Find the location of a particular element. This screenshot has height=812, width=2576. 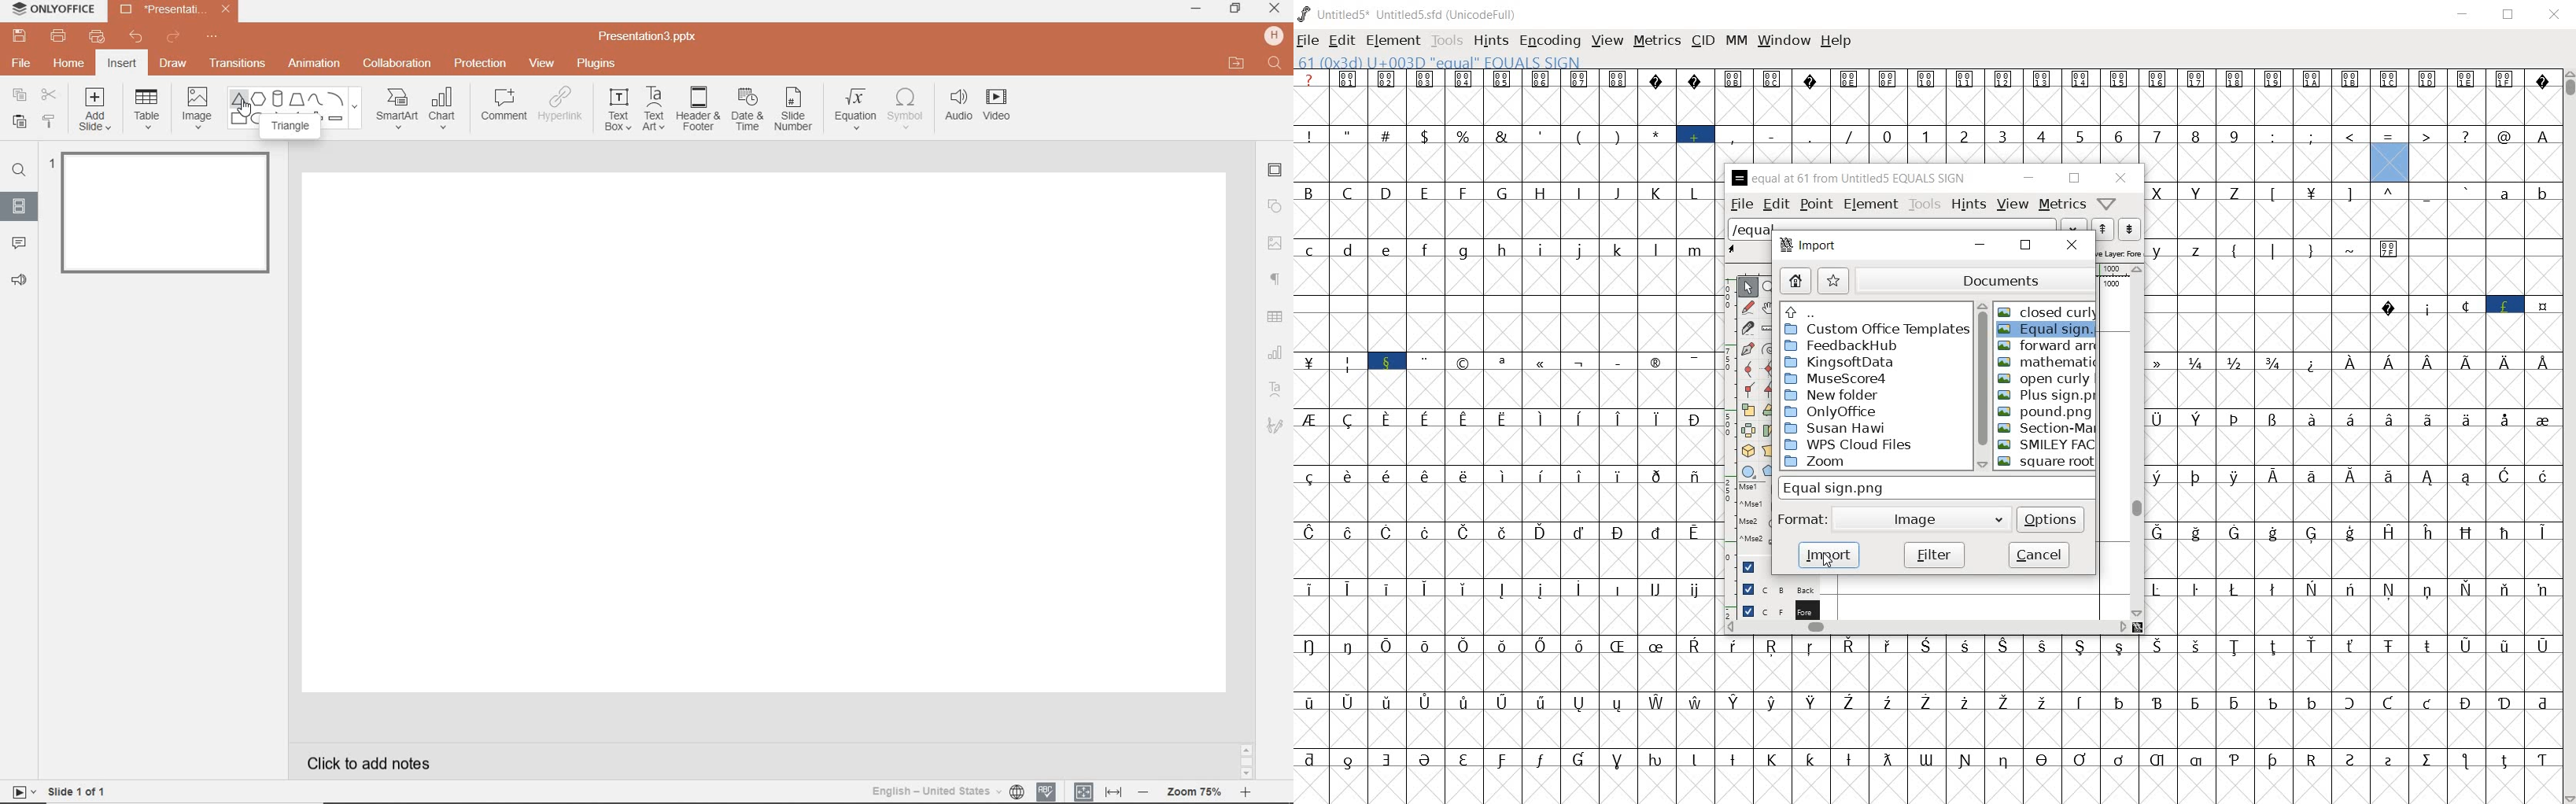

background is located at coordinates (1778, 588).